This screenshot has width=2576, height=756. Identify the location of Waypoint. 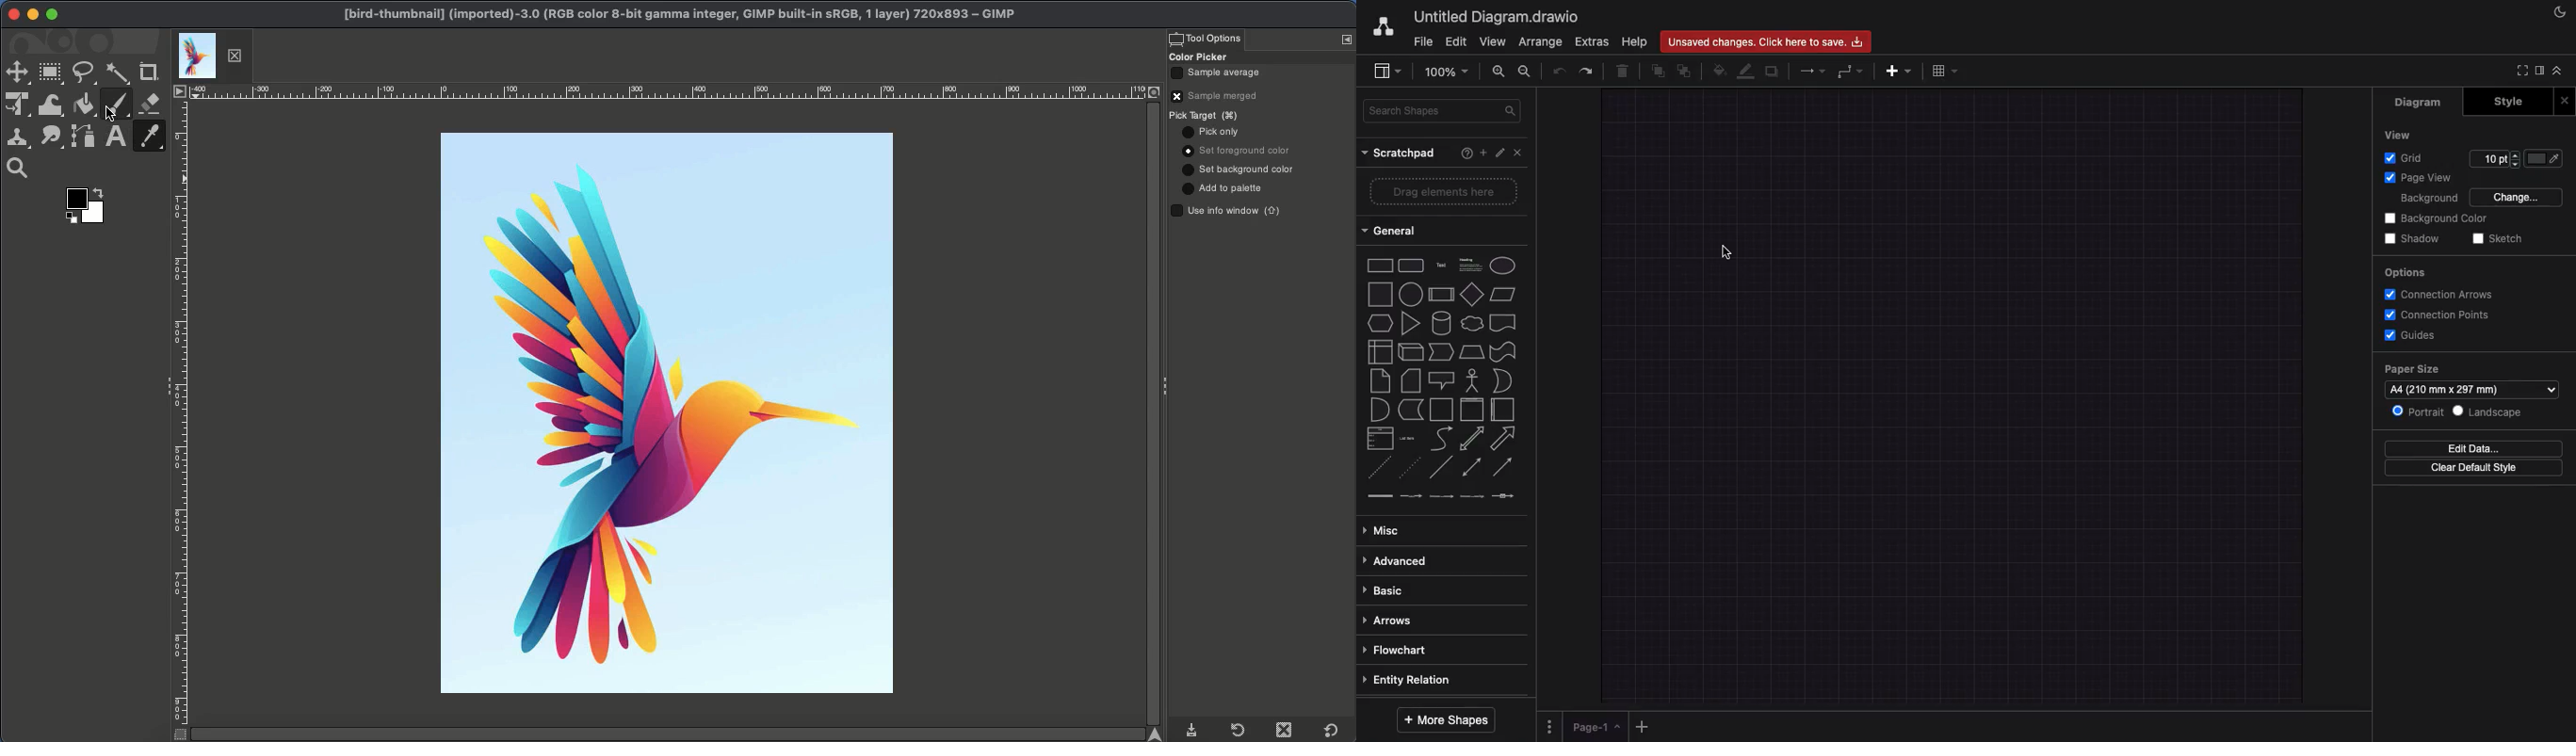
(1849, 72).